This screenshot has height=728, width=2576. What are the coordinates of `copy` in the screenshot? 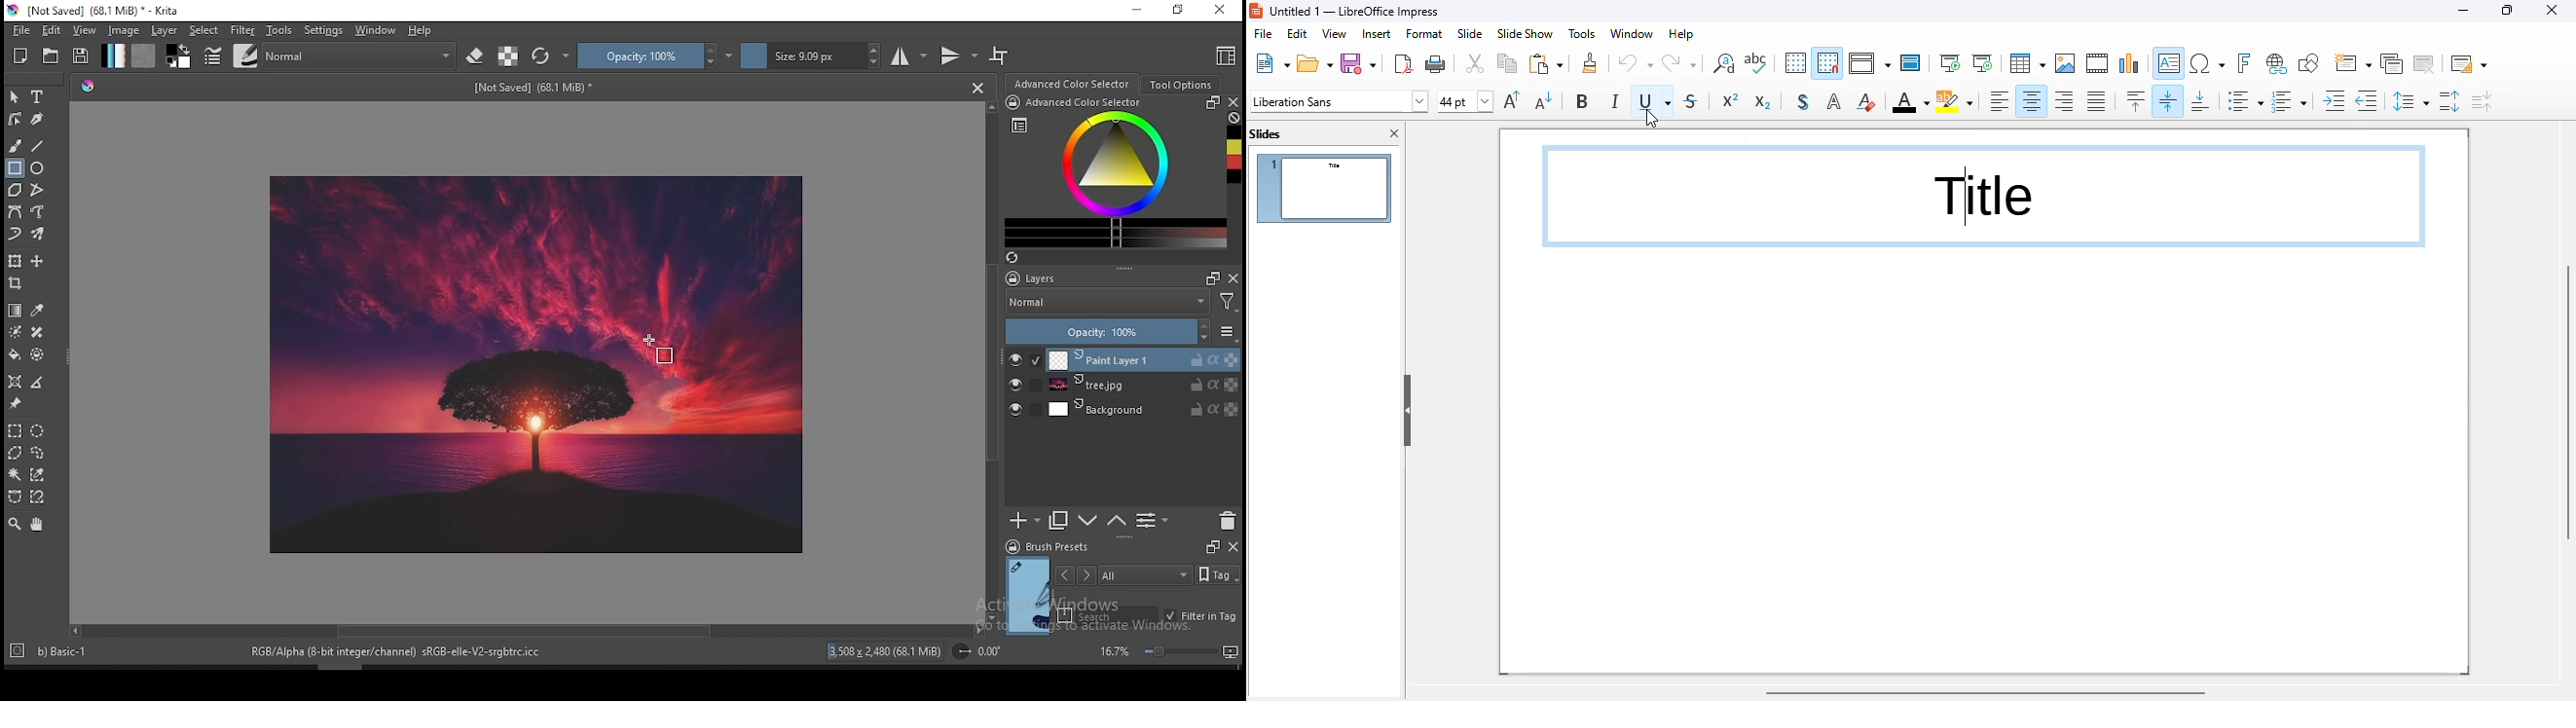 It's located at (1507, 63).